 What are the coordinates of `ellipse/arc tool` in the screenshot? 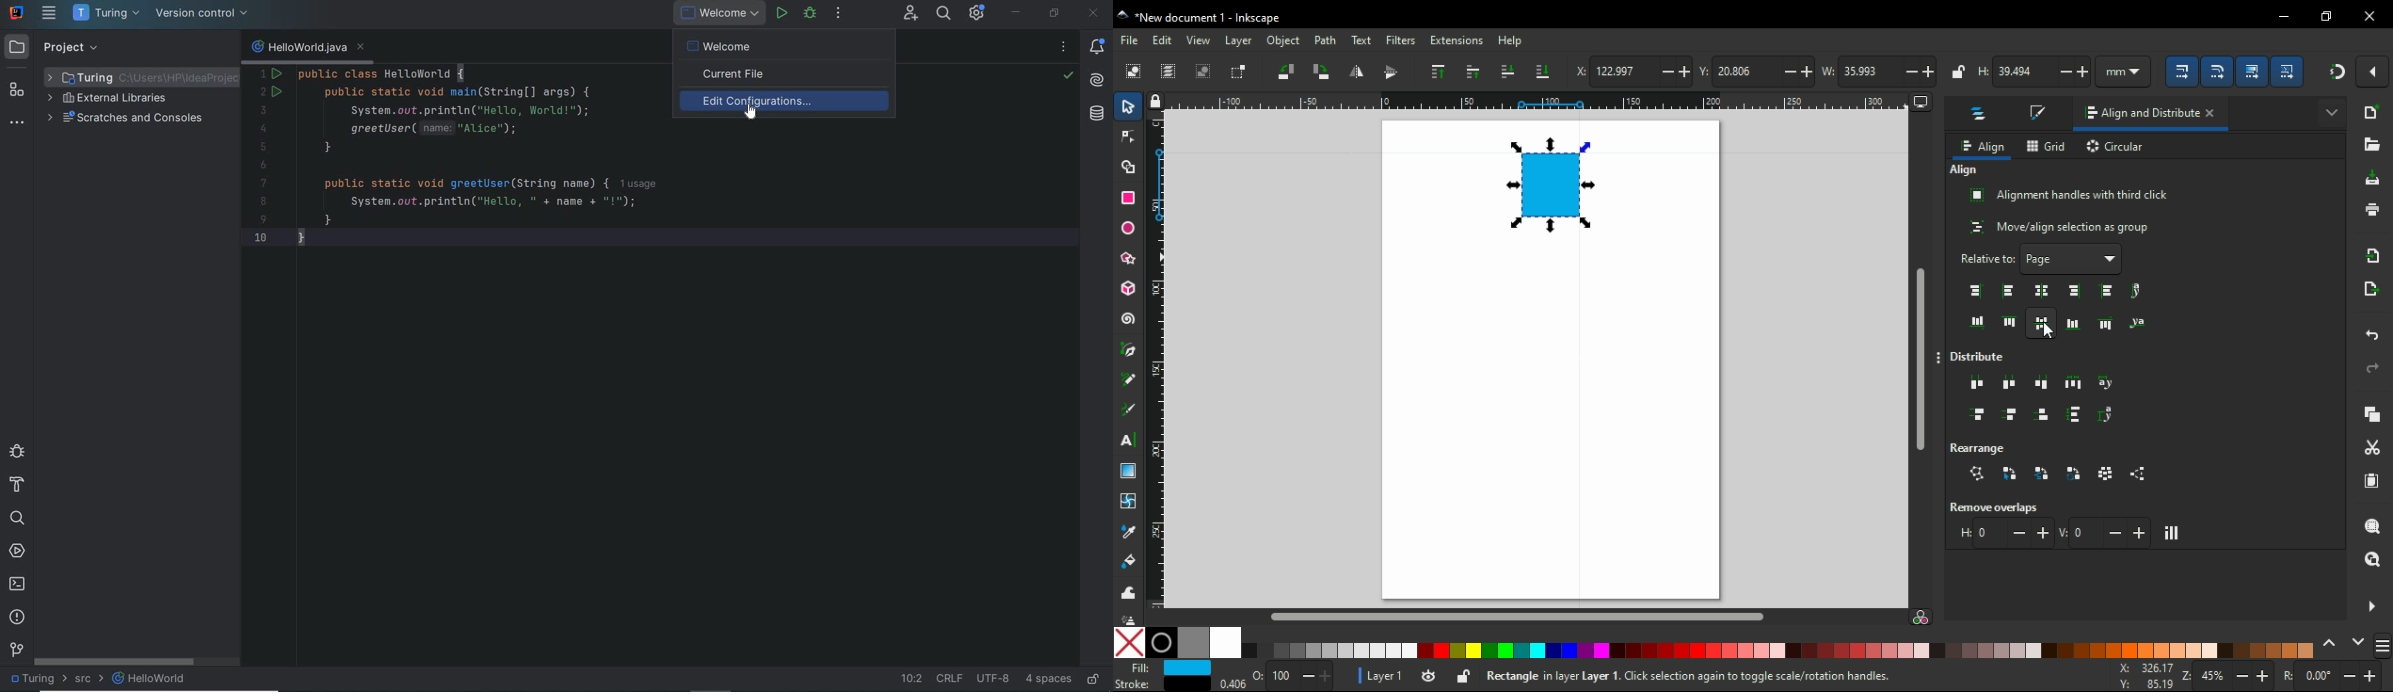 It's located at (1129, 225).